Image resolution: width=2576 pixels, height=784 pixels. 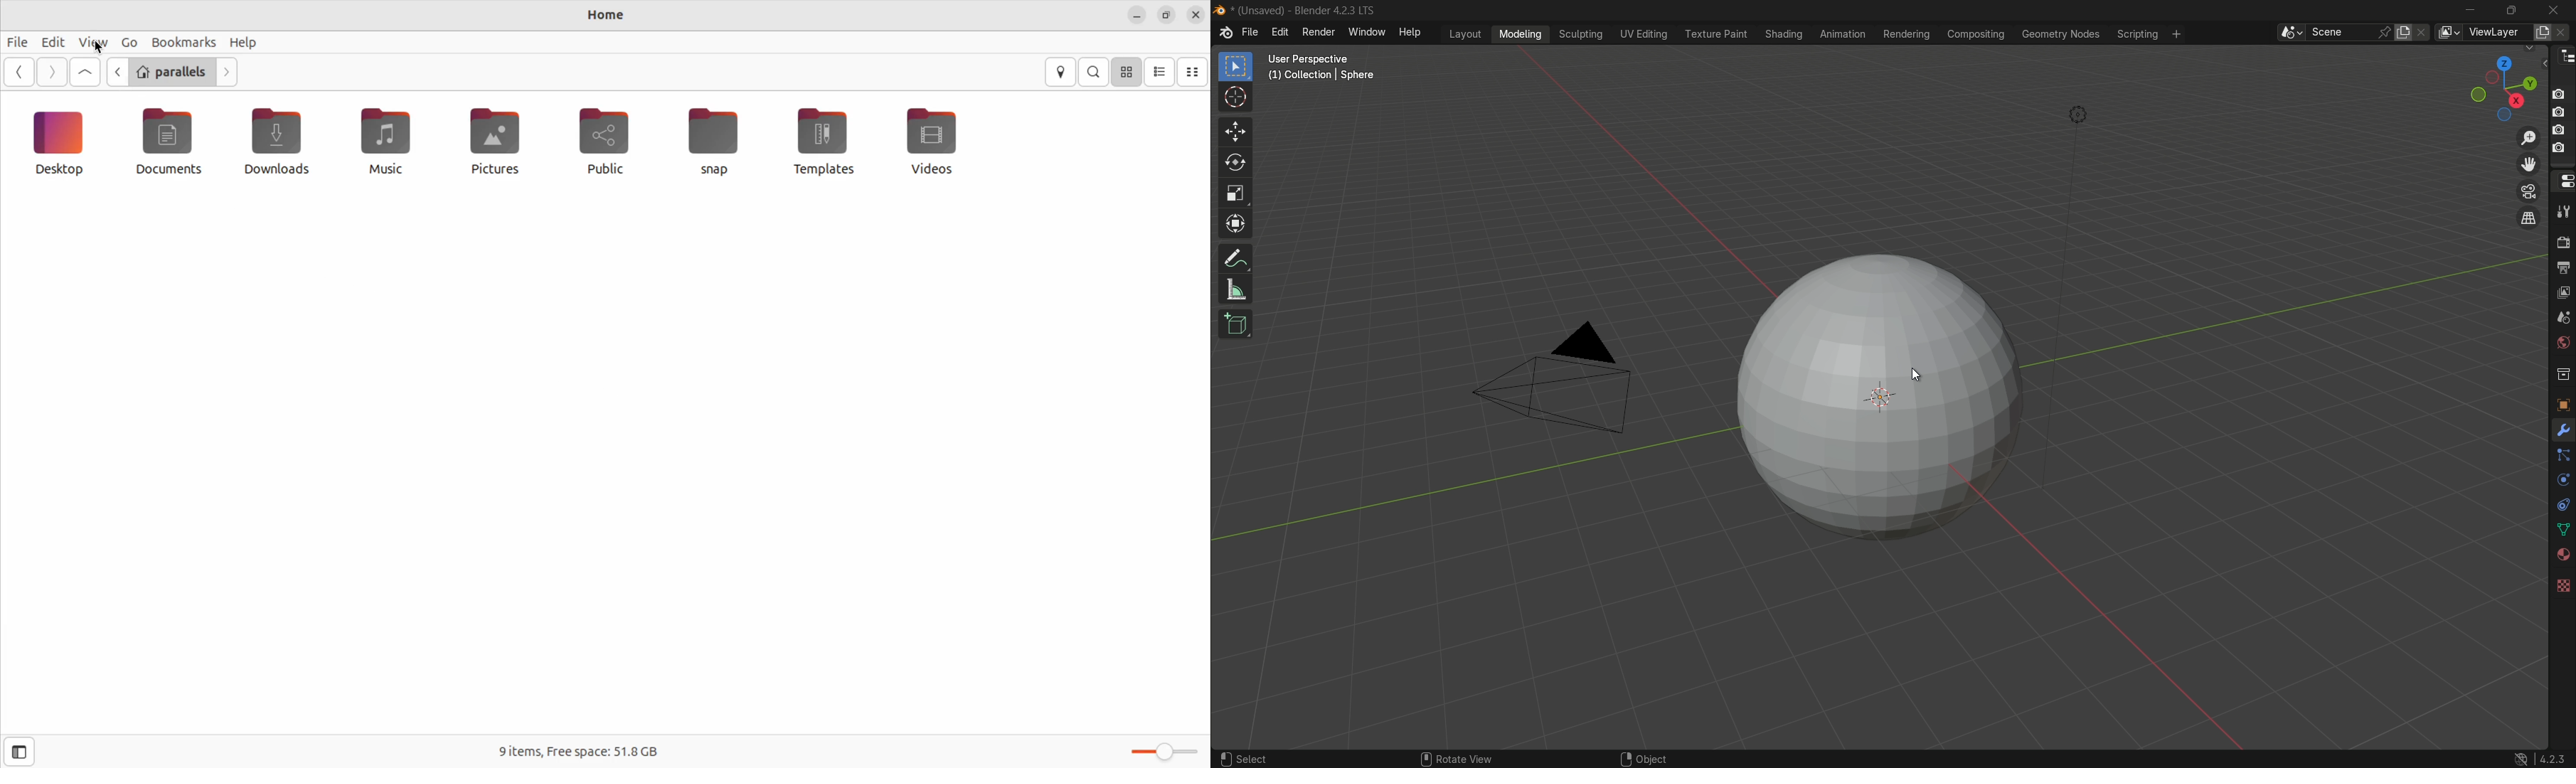 What do you see at coordinates (2139, 36) in the screenshot?
I see `scripting menu` at bounding box center [2139, 36].